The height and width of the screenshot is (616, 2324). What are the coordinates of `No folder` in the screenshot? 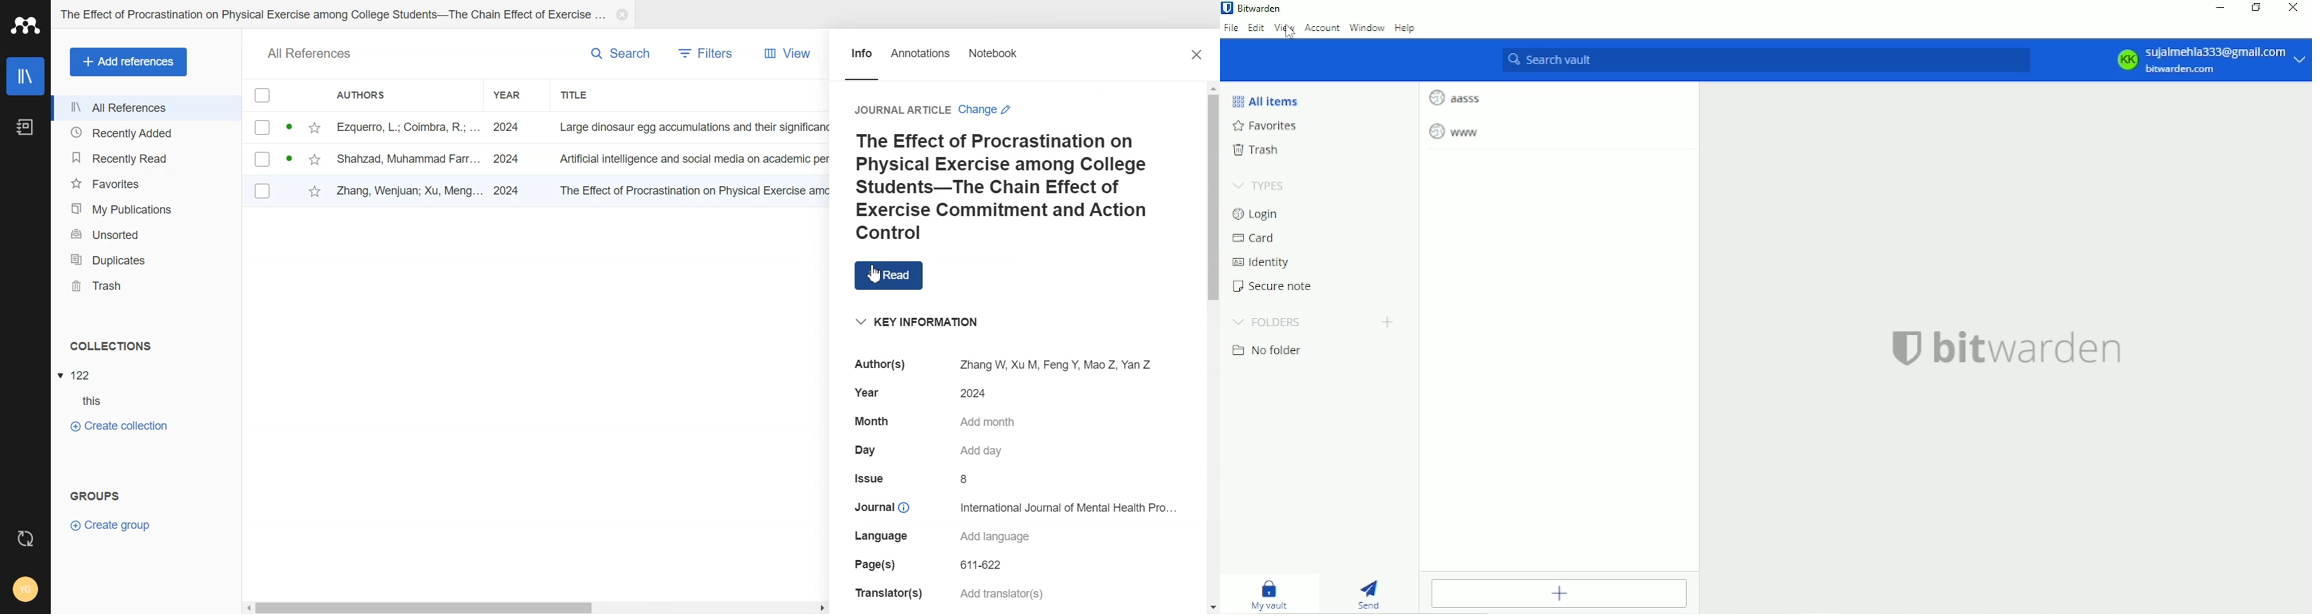 It's located at (1268, 350).